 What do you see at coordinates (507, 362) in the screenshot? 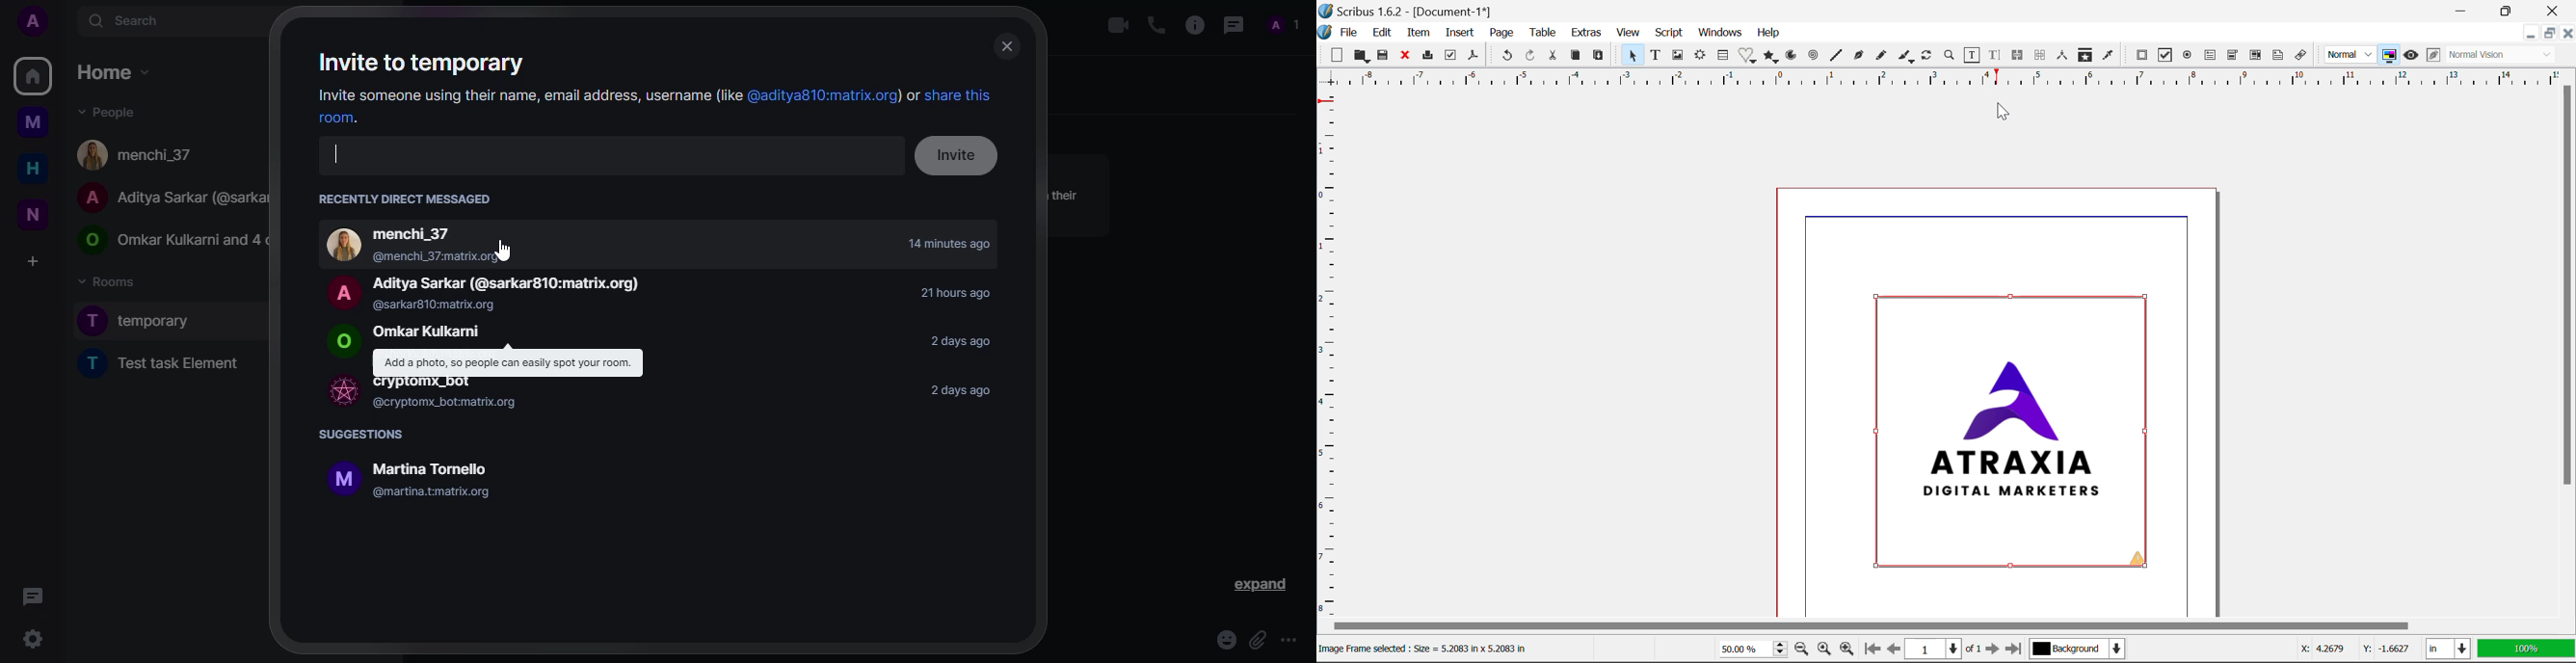
I see `| Add a photo, 50 people can easily spot your room.` at bounding box center [507, 362].